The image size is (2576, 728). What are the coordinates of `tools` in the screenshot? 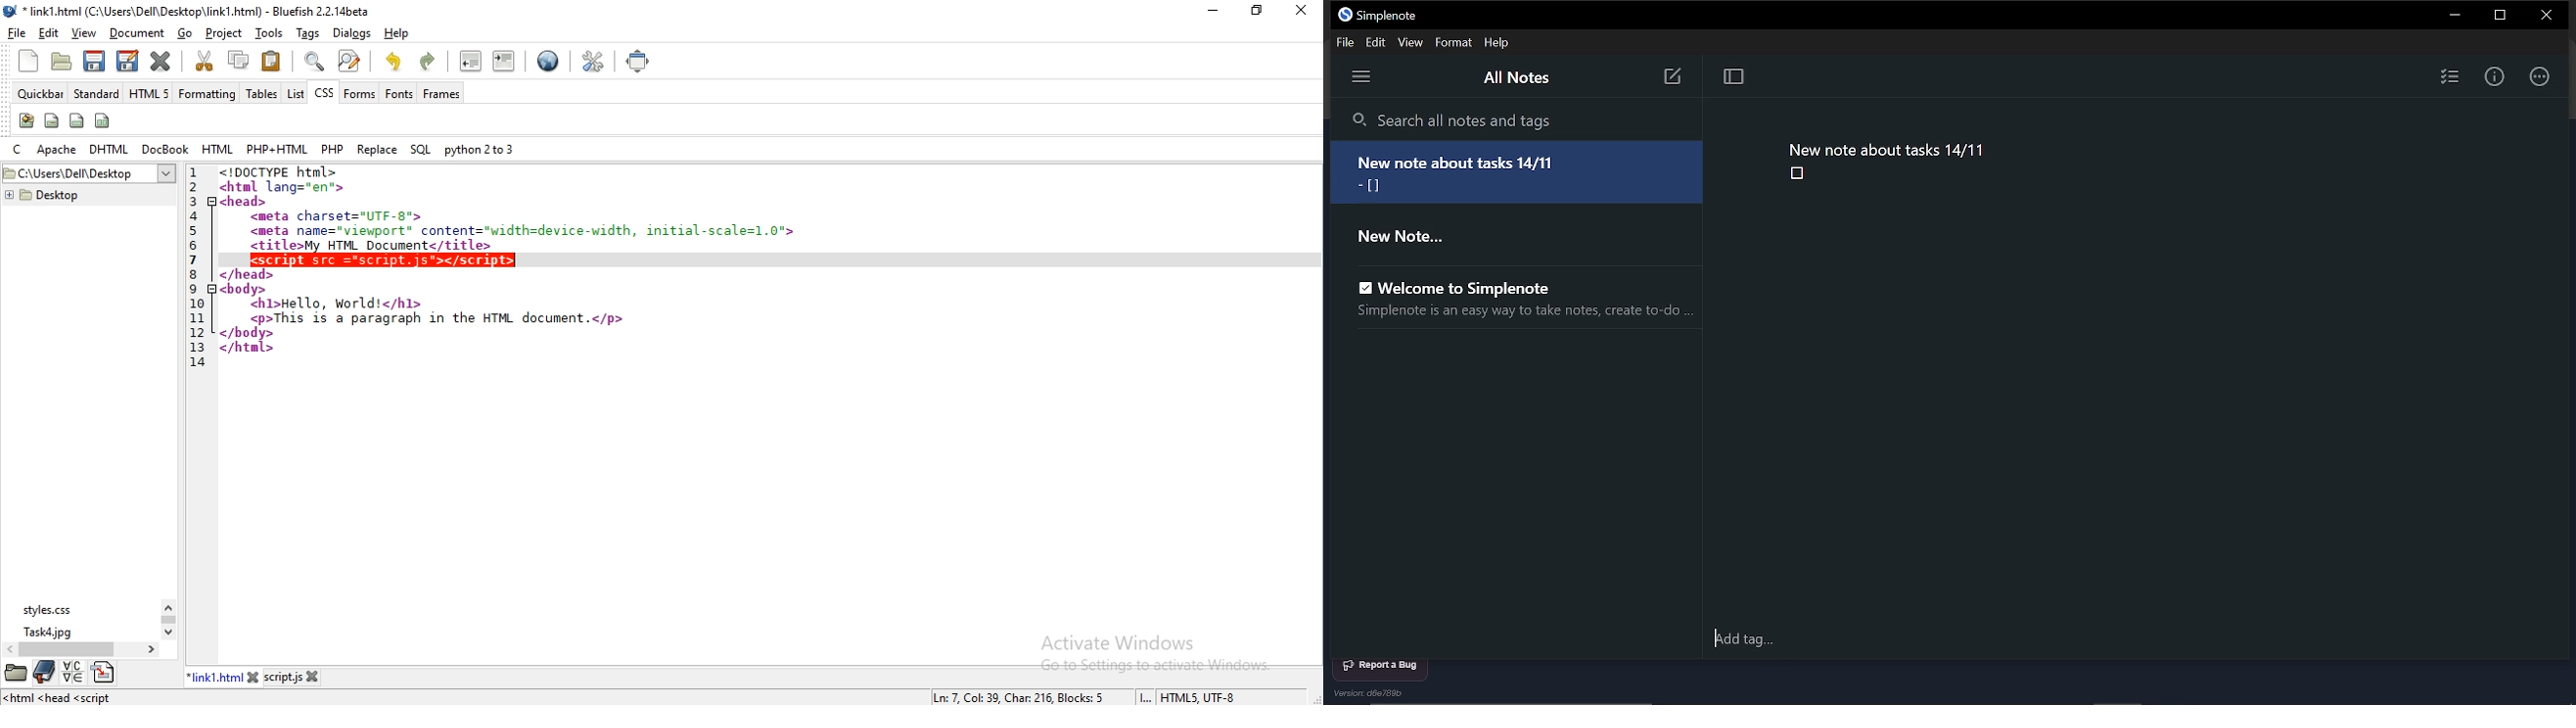 It's located at (271, 34).